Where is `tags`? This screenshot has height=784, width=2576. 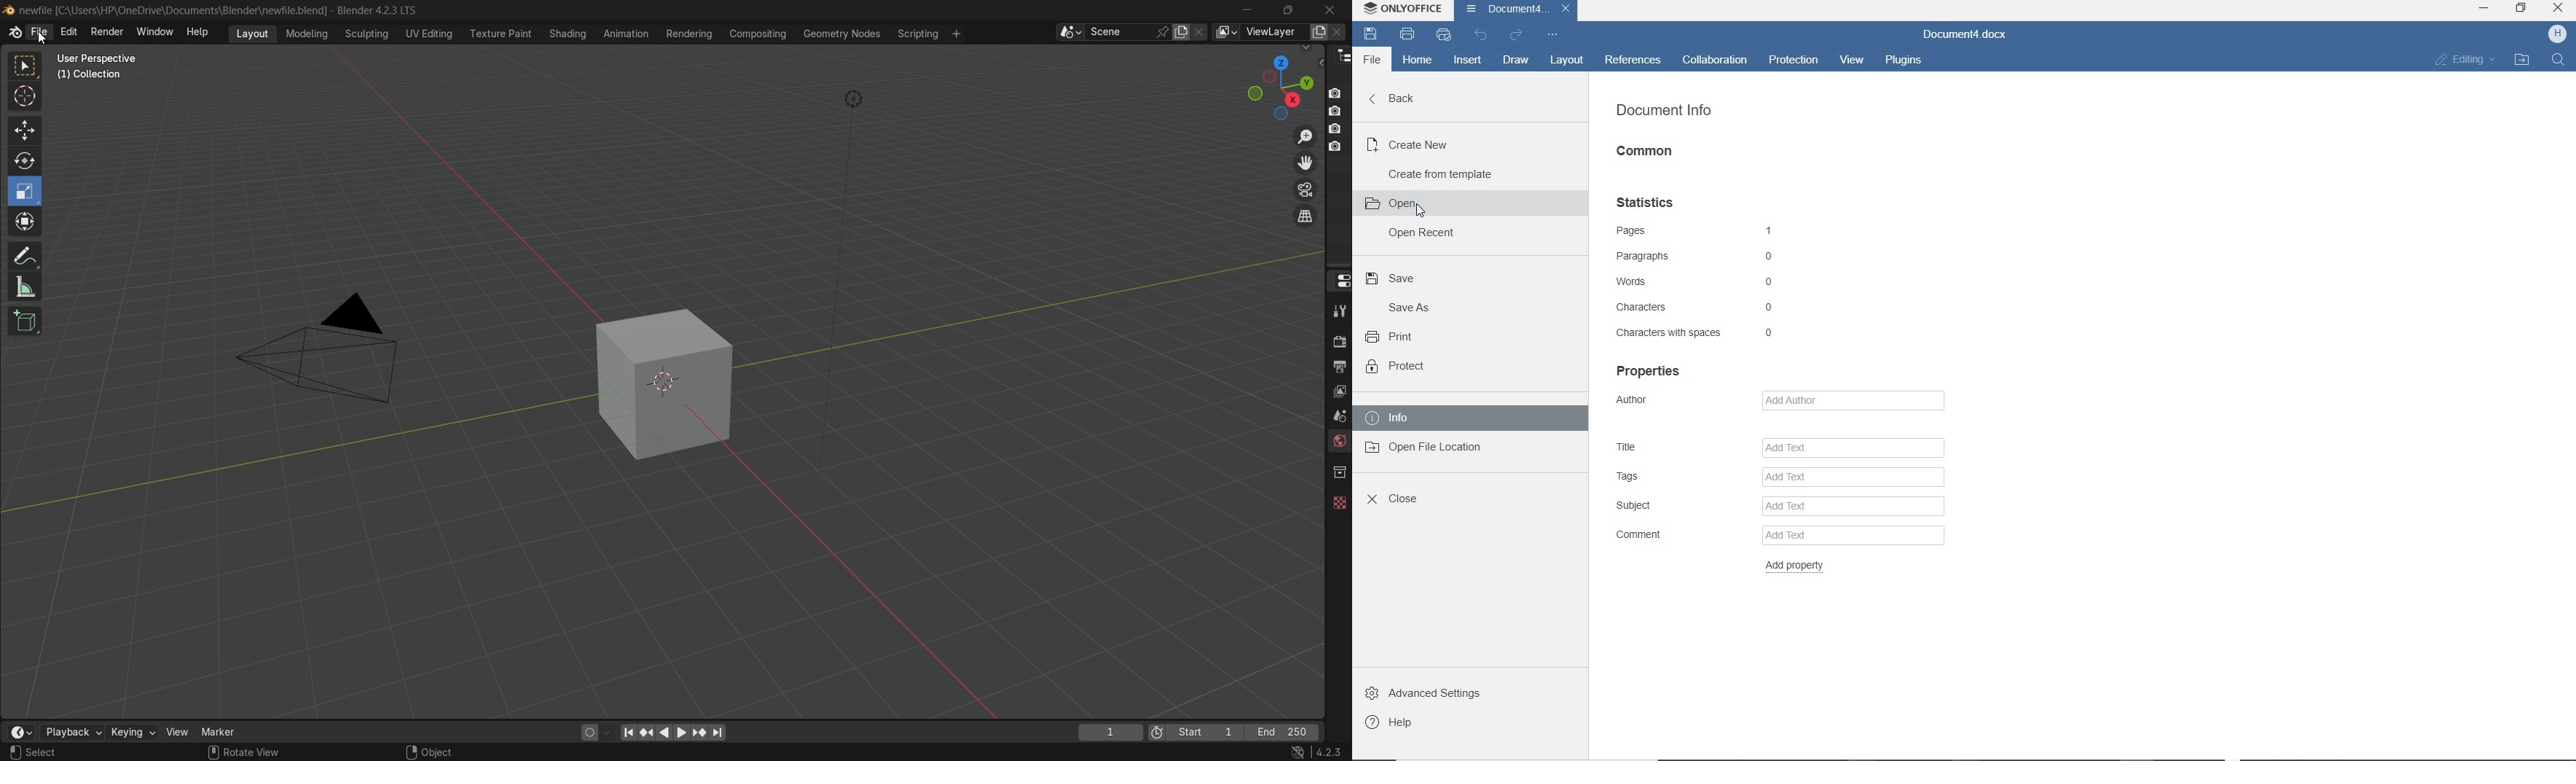 tags is located at coordinates (1635, 477).